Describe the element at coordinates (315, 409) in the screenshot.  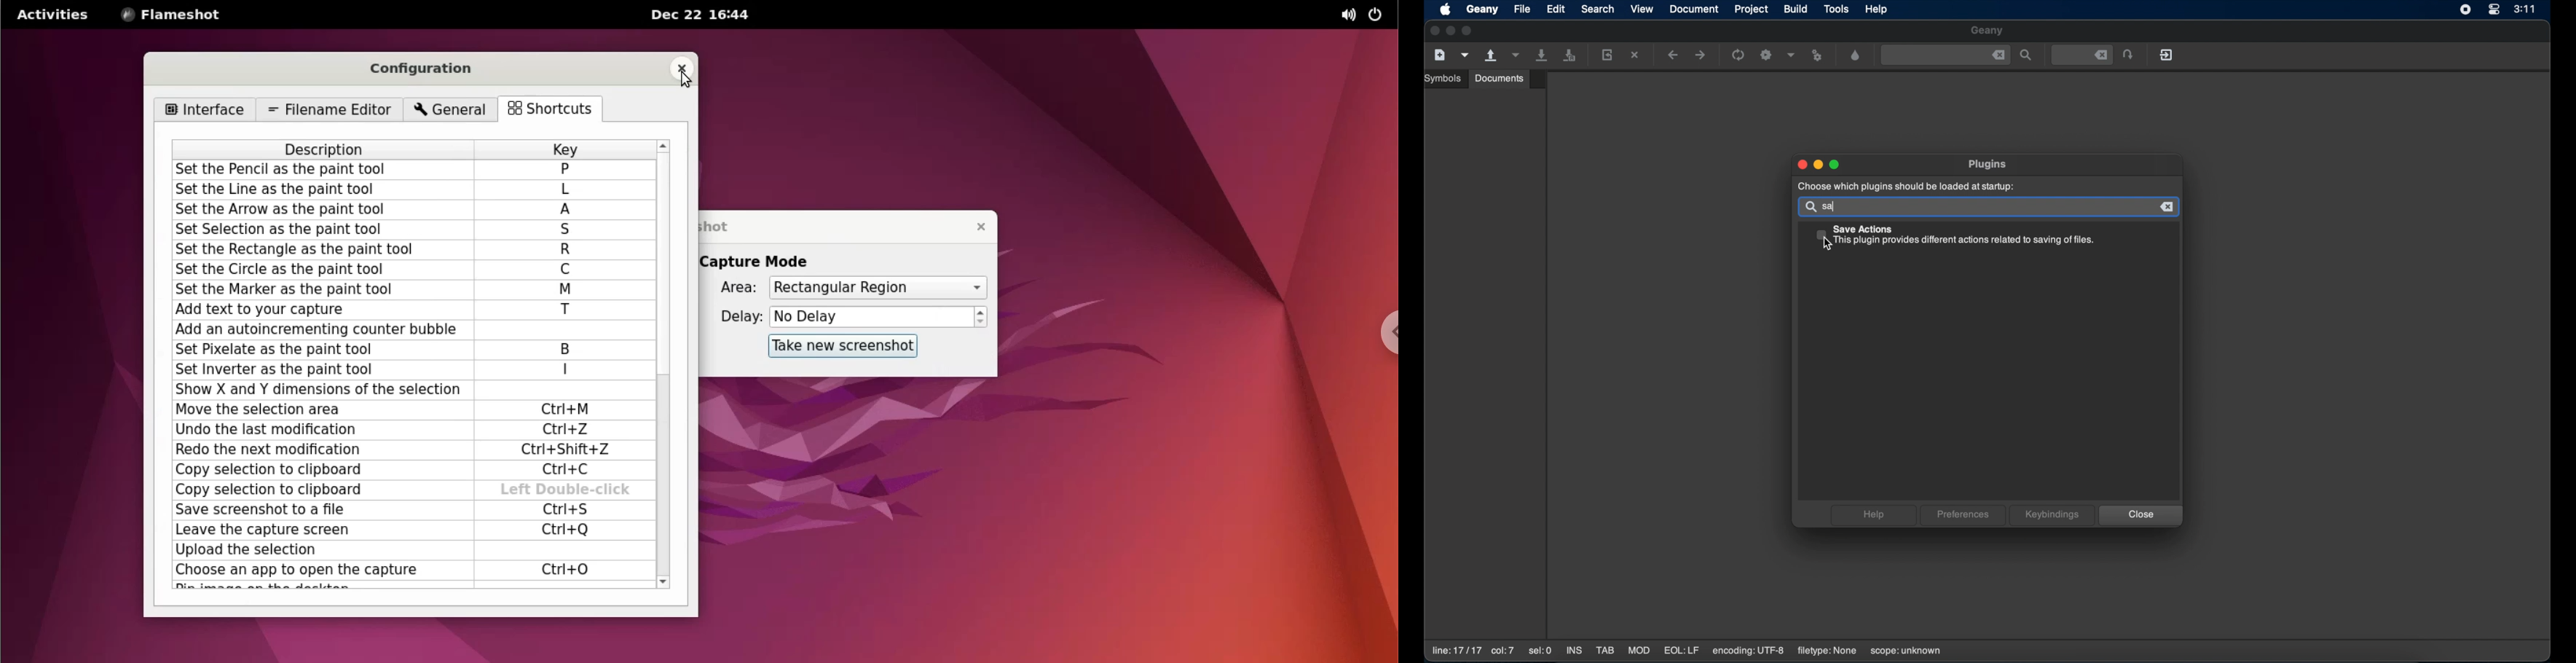
I see `move the selection area` at that location.